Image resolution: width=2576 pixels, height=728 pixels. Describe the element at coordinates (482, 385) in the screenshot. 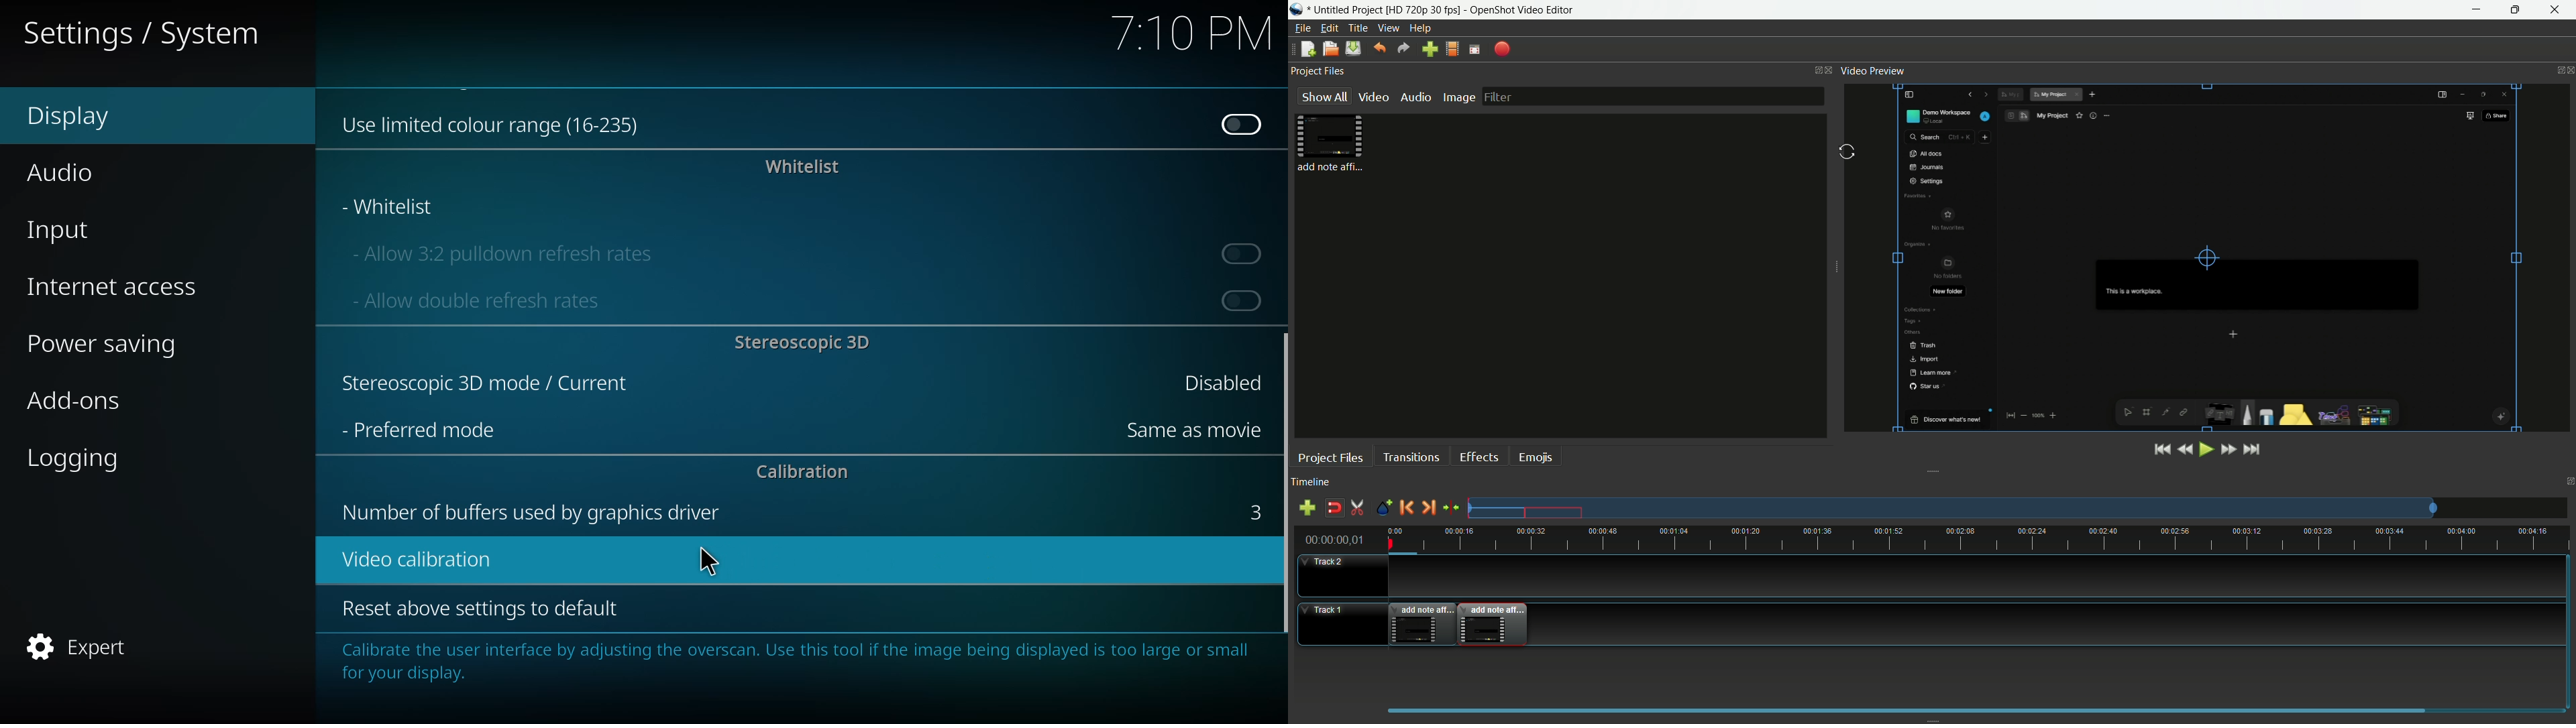

I see `stereoscopic 3d` at that location.